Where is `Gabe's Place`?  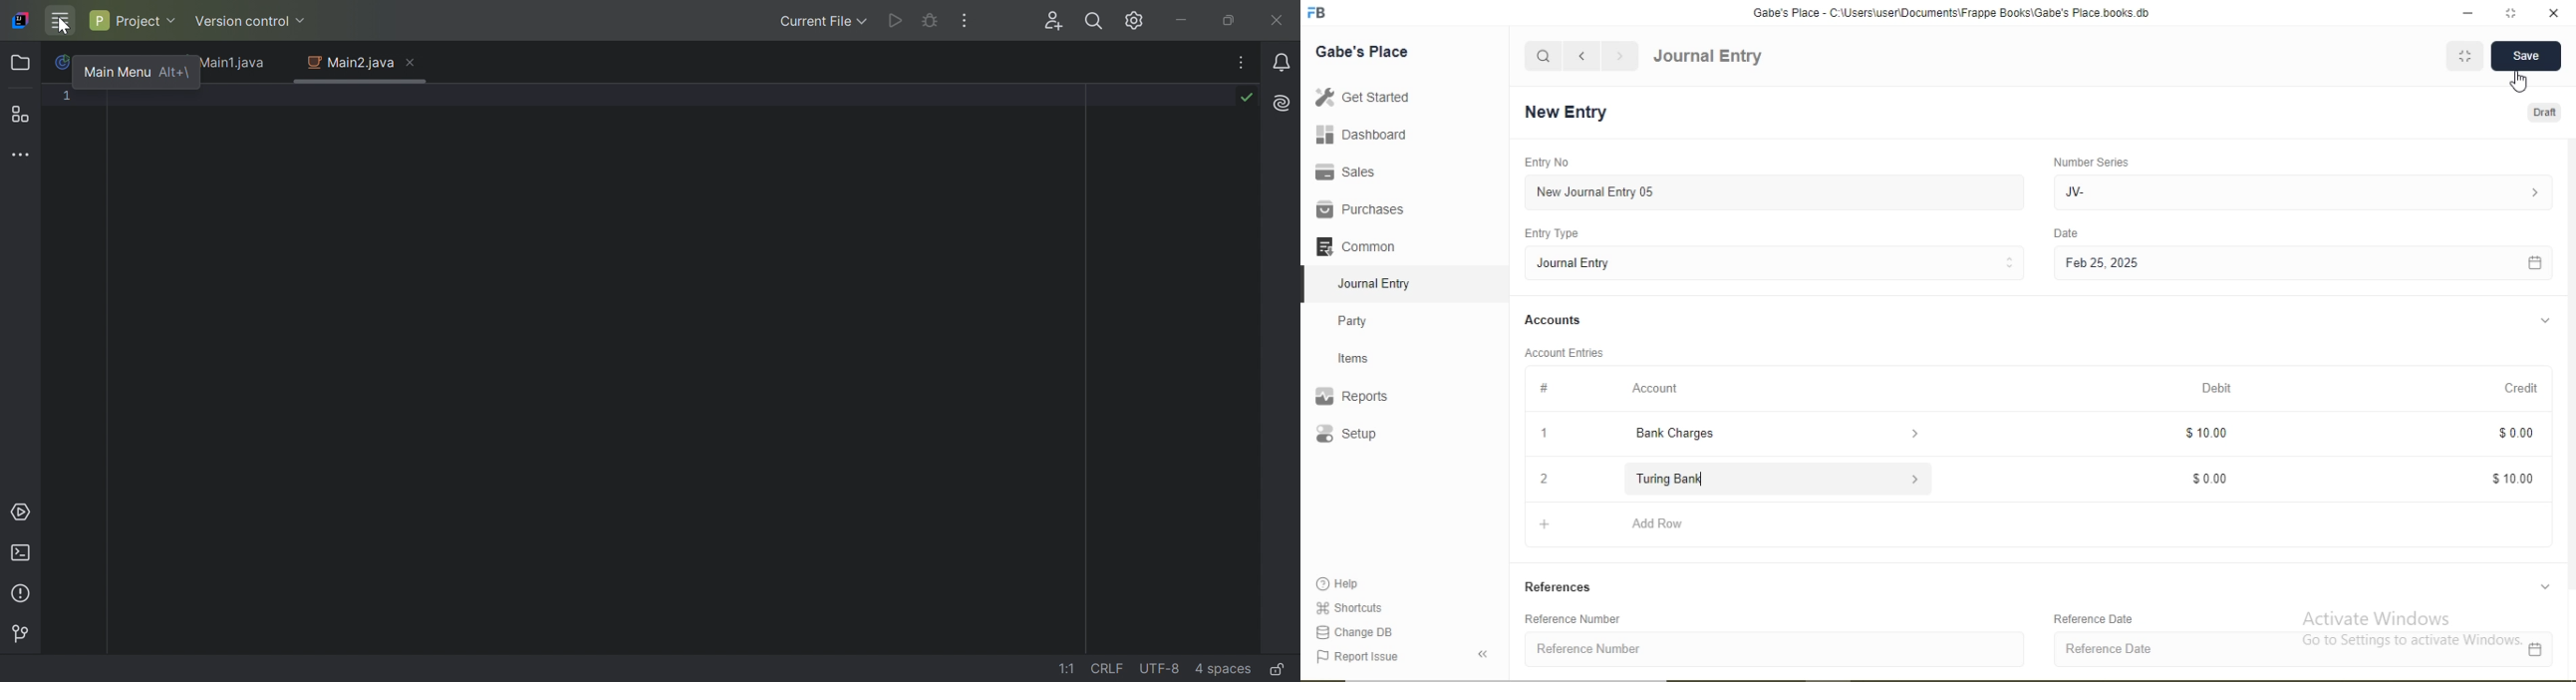 Gabe's Place is located at coordinates (1364, 51).